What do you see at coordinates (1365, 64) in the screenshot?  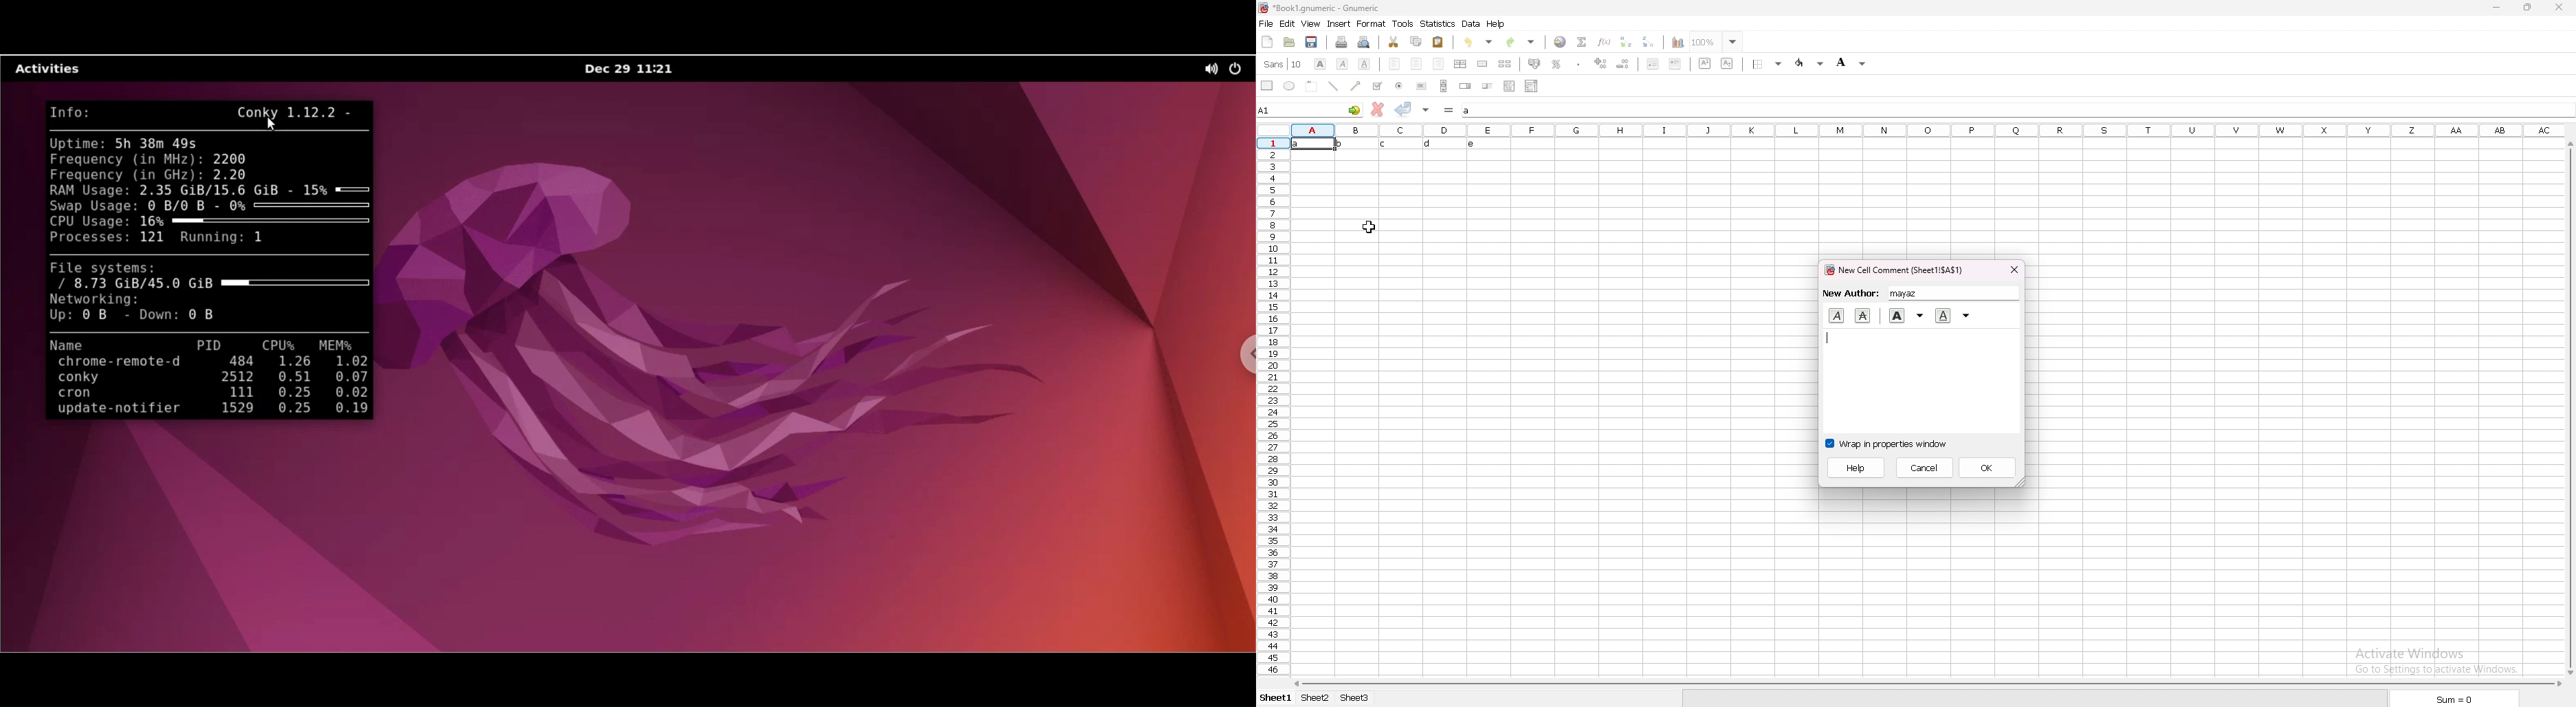 I see `underline` at bounding box center [1365, 64].